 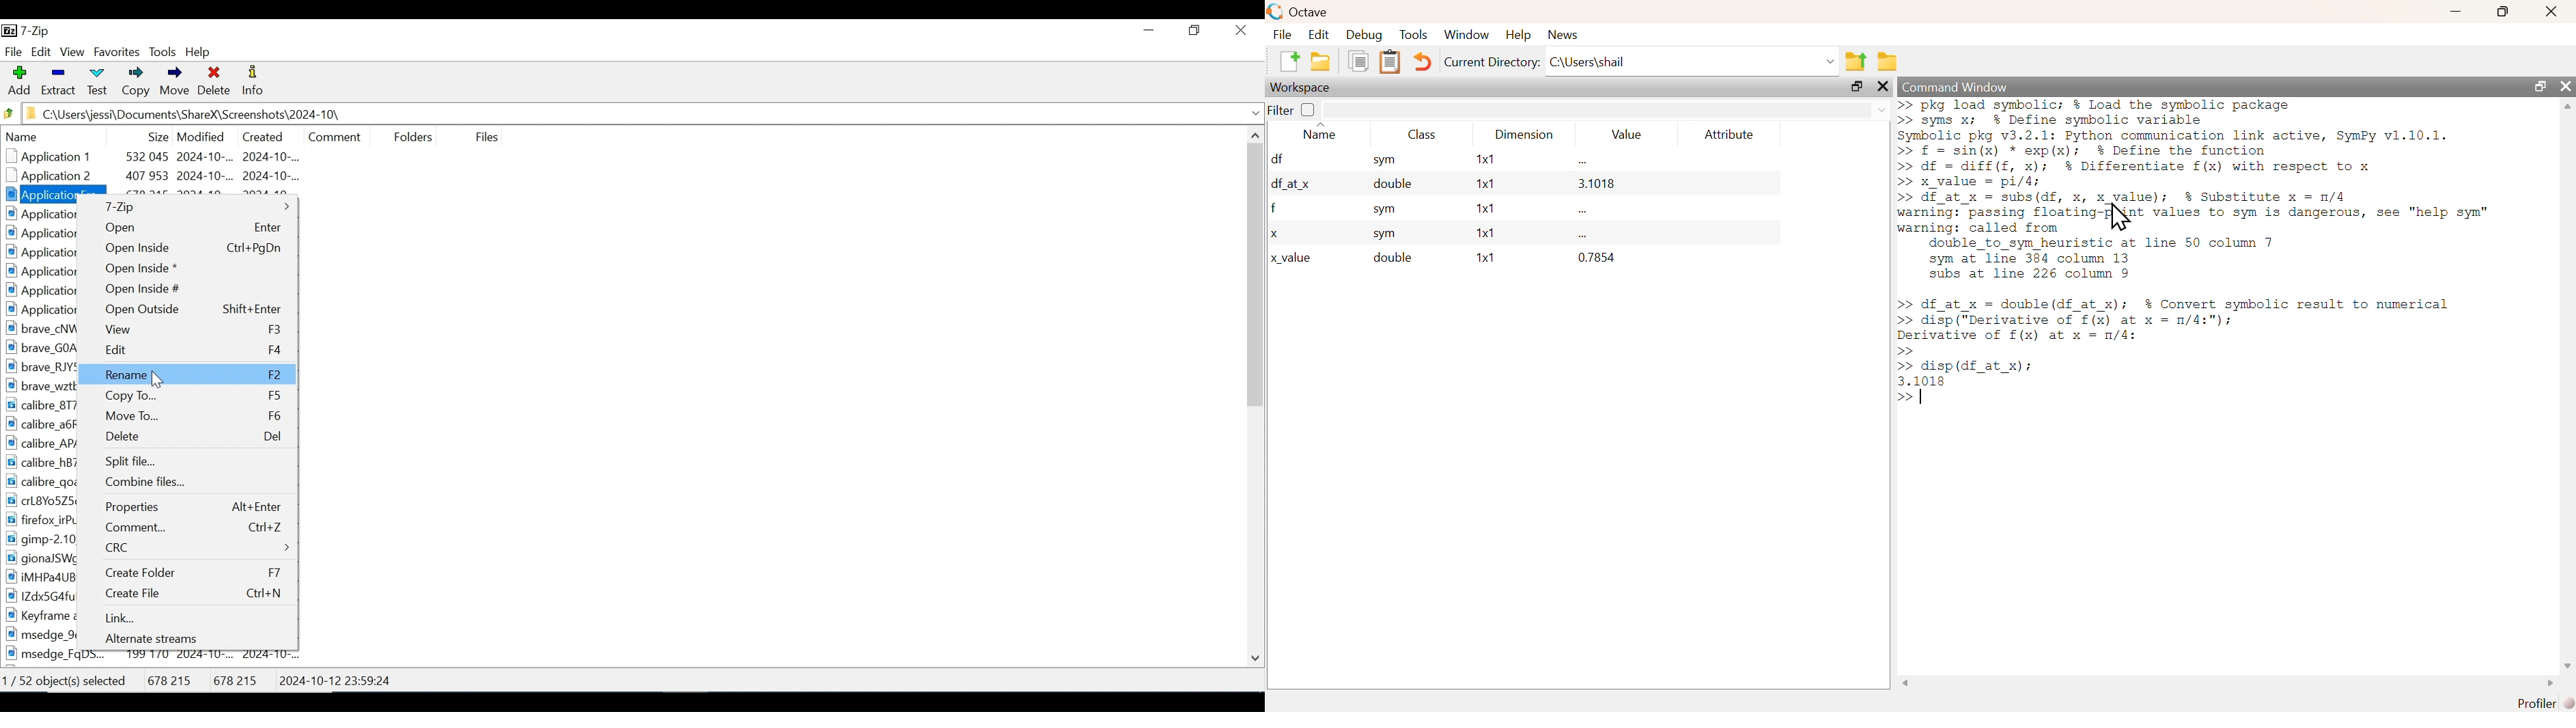 What do you see at coordinates (187, 227) in the screenshot?
I see `Open` at bounding box center [187, 227].